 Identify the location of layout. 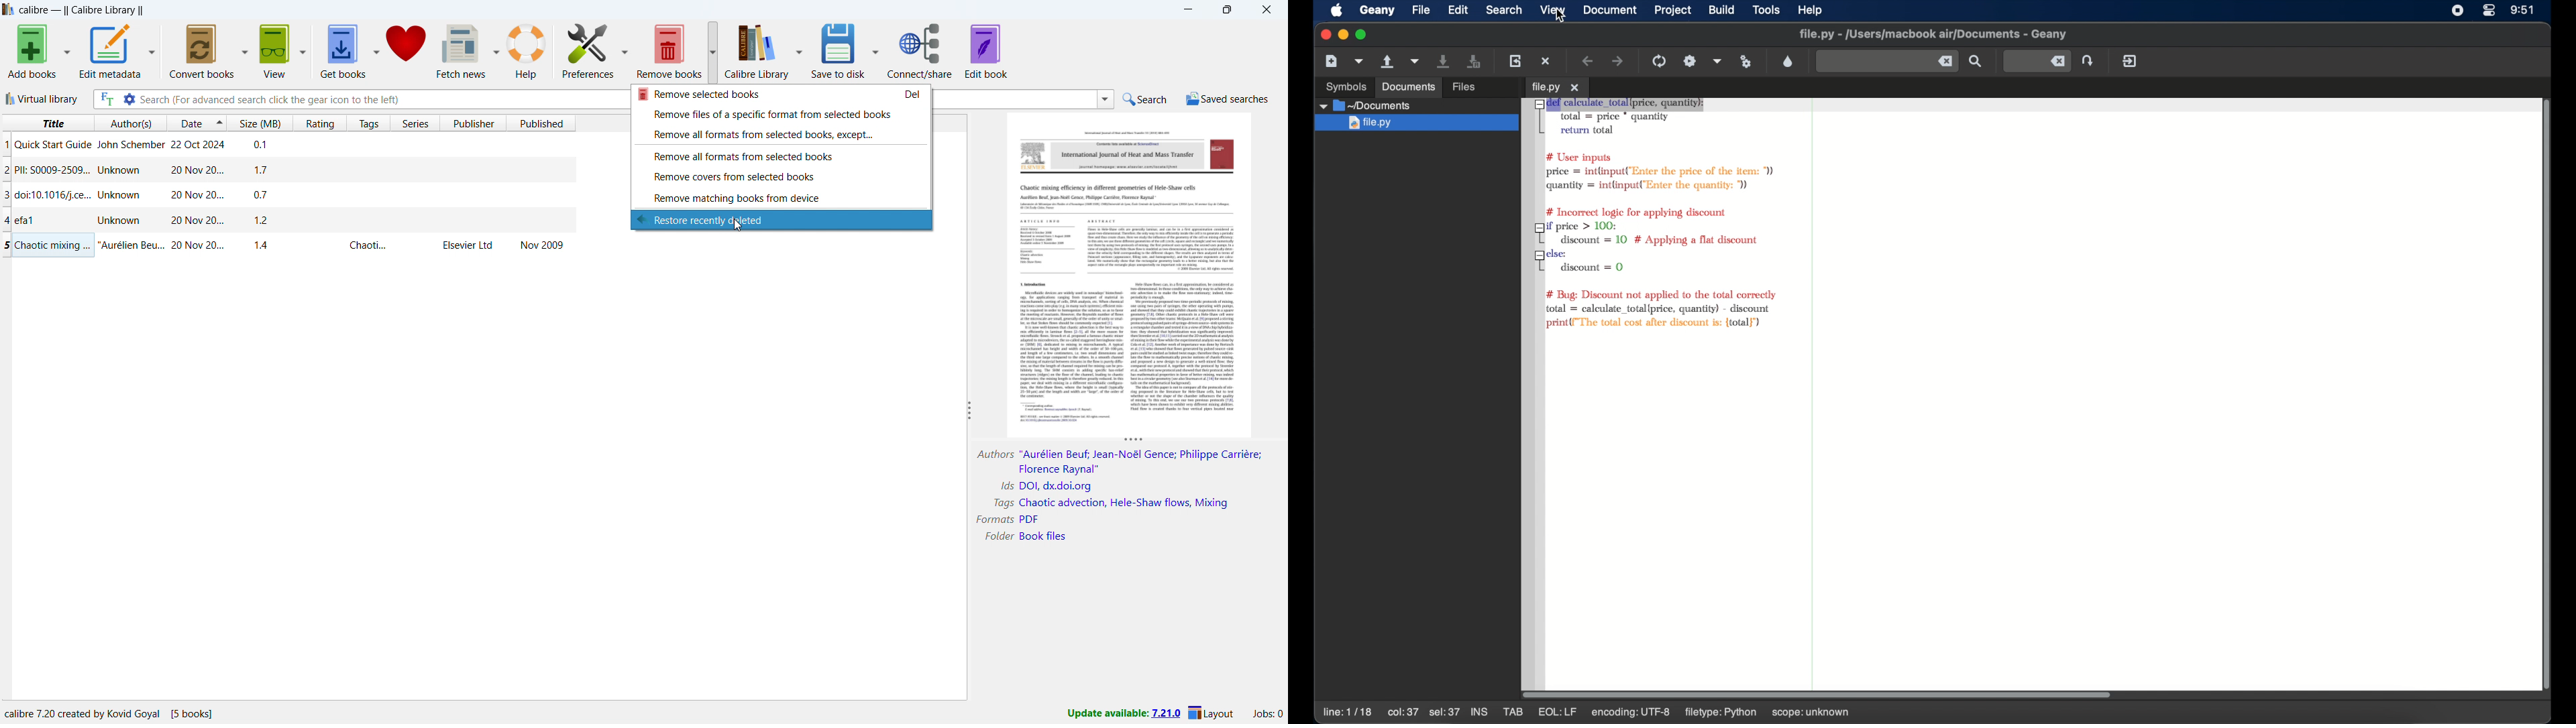
(1213, 713).